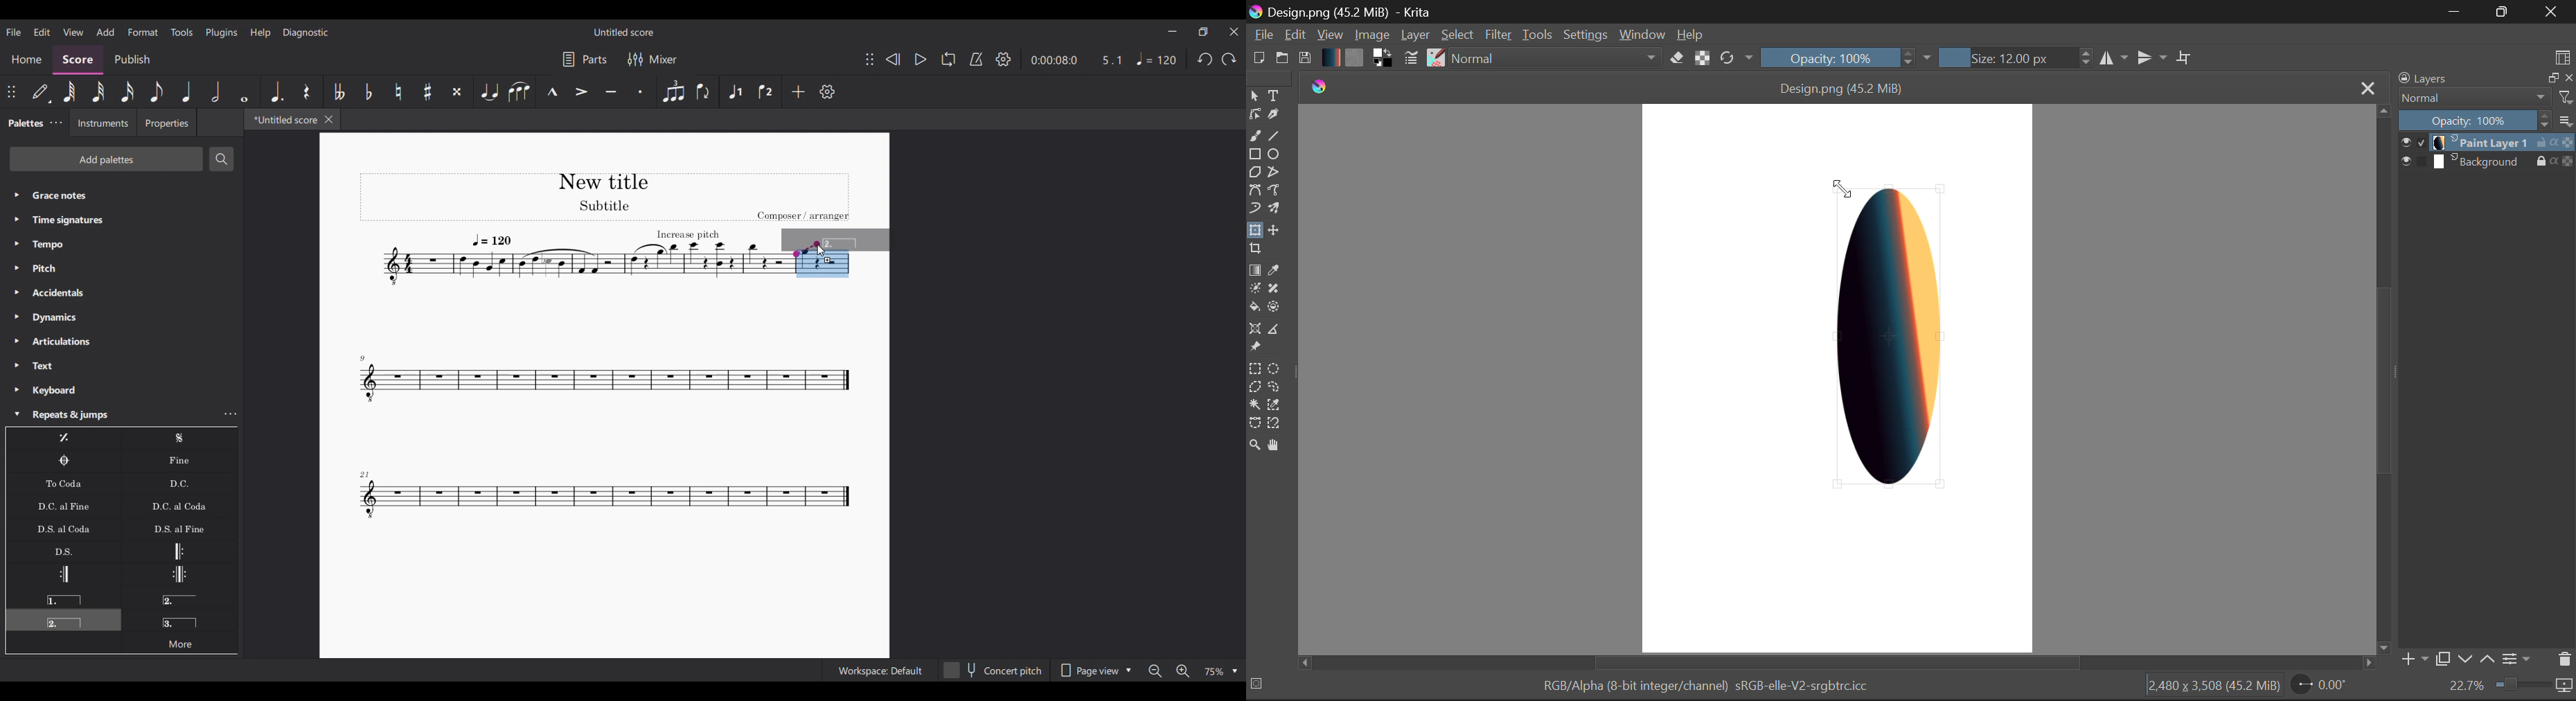  Describe the element at coordinates (582, 92) in the screenshot. I see `Accent` at that location.